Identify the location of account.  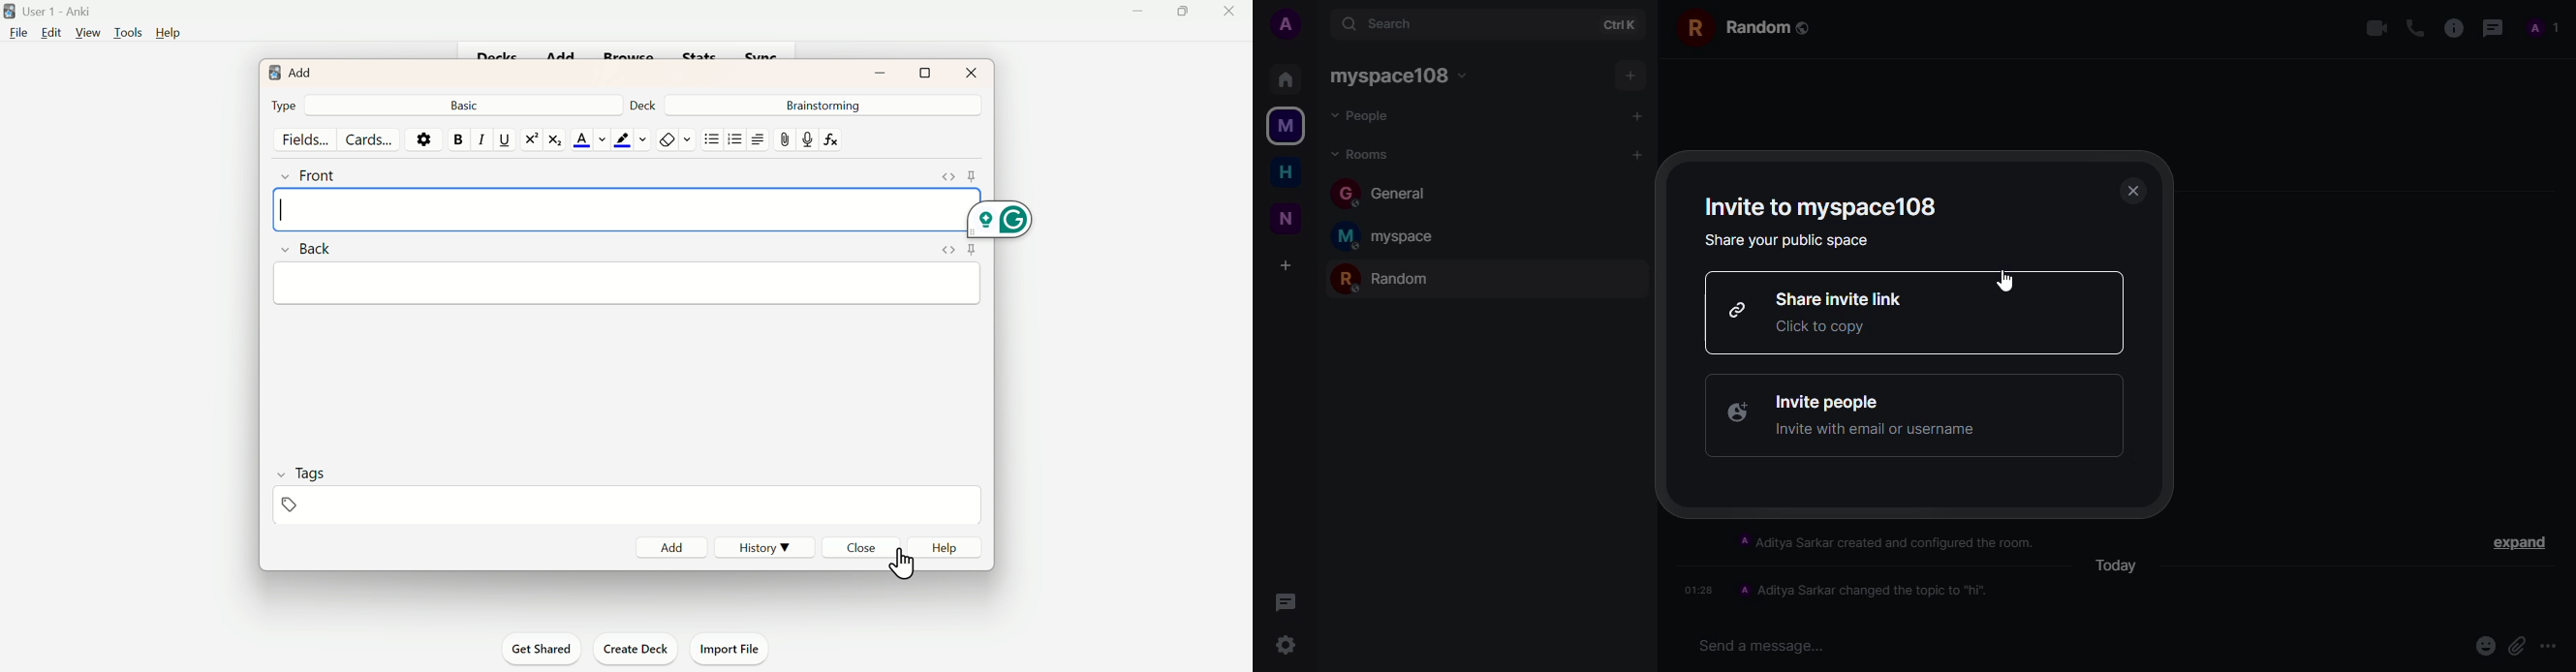
(1285, 24).